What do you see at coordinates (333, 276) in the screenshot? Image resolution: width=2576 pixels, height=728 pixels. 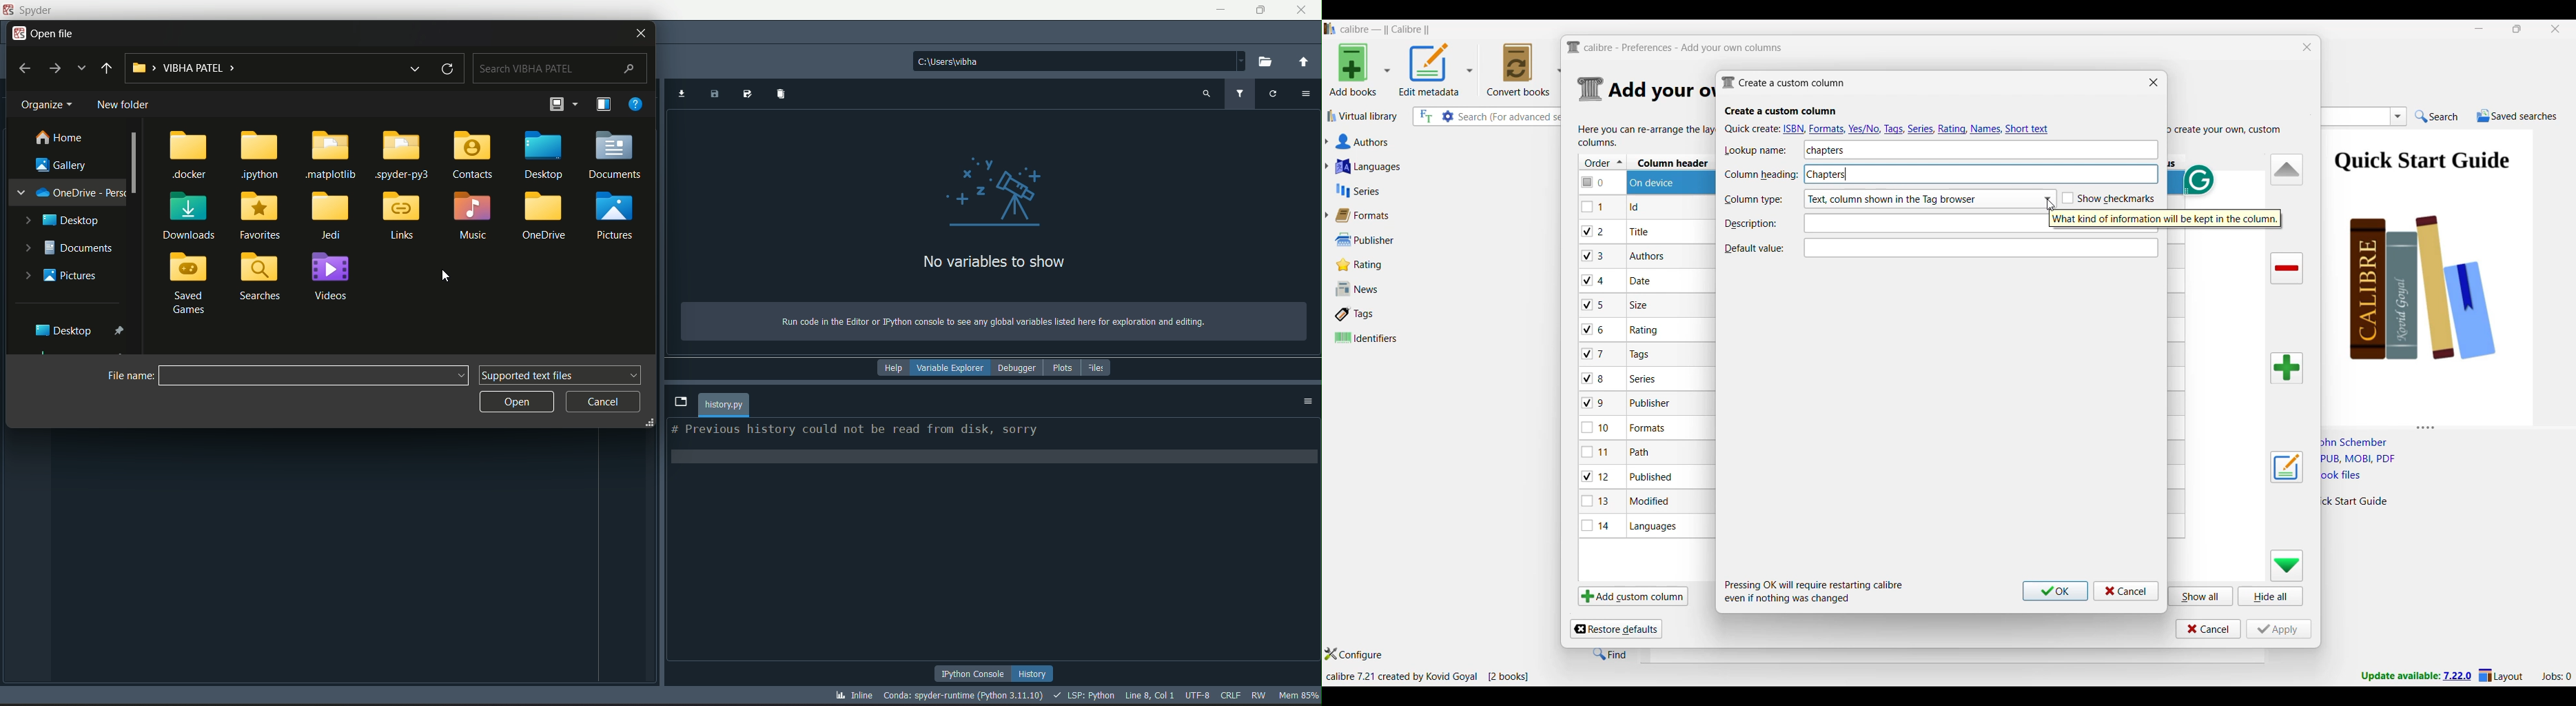 I see `videos` at bounding box center [333, 276].